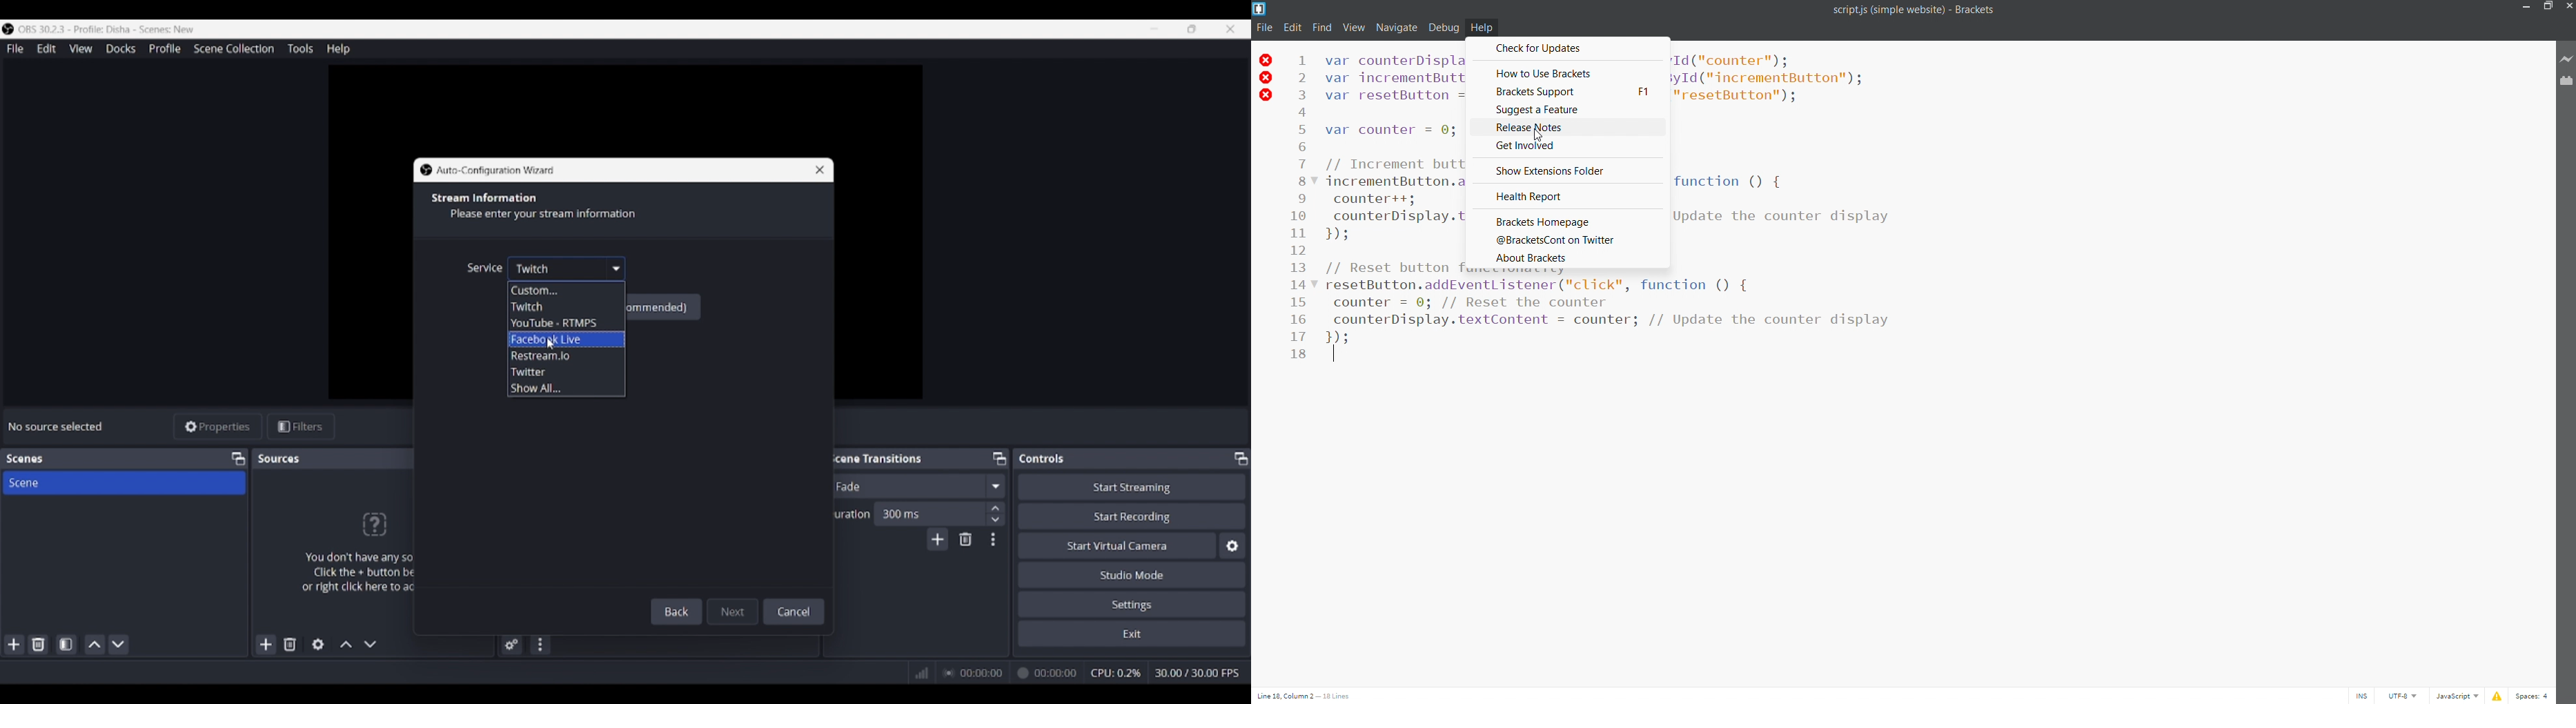  What do you see at coordinates (267, 644) in the screenshot?
I see `Add source` at bounding box center [267, 644].